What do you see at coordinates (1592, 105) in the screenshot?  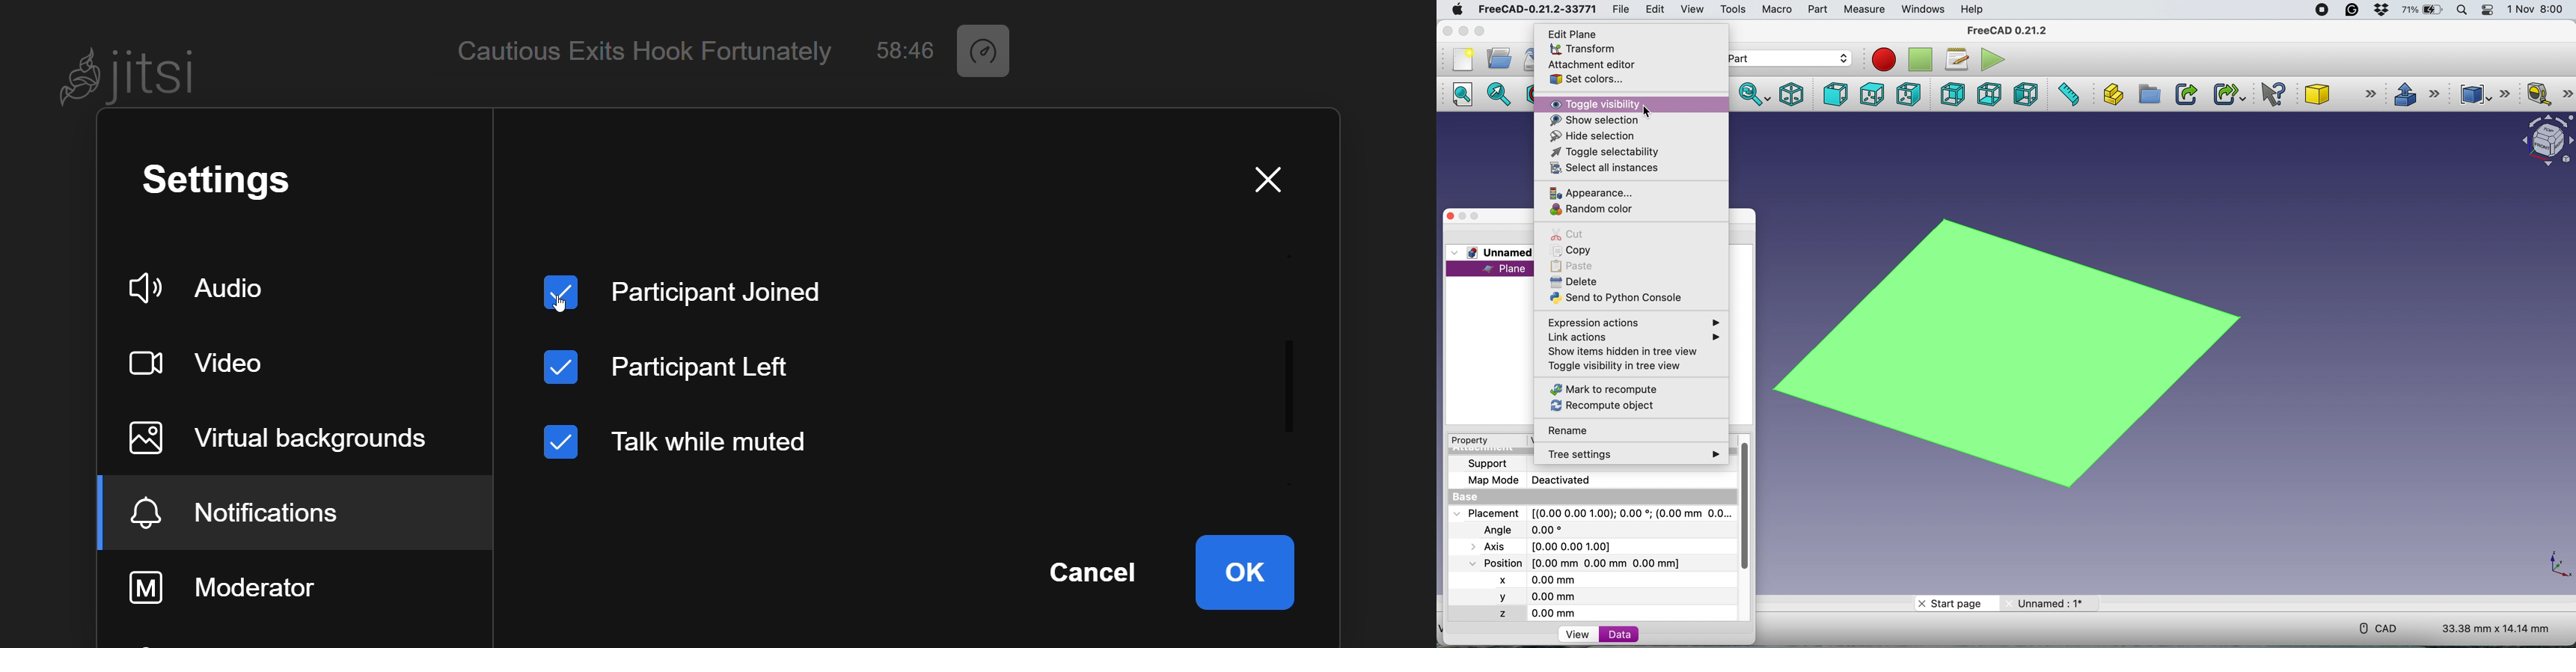 I see `toggle visibility` at bounding box center [1592, 105].